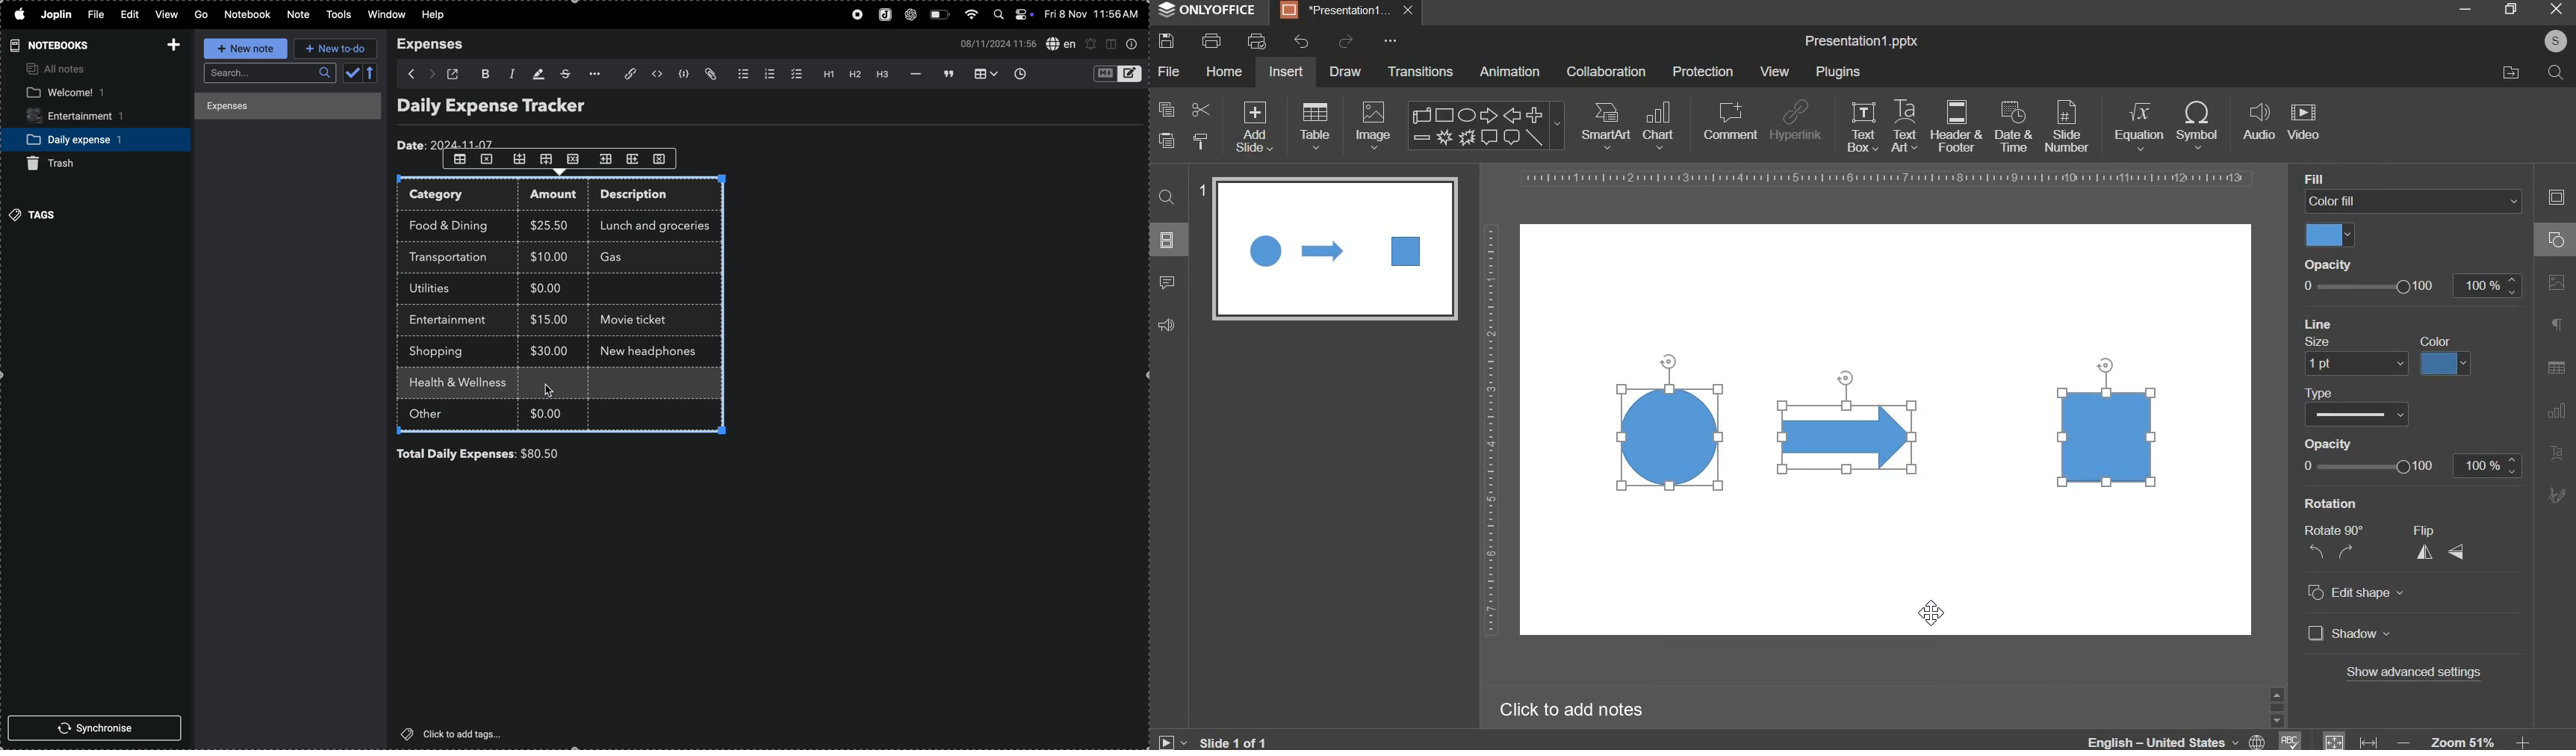 The height and width of the screenshot is (756, 2576). What do you see at coordinates (1019, 73) in the screenshot?
I see `insert time` at bounding box center [1019, 73].